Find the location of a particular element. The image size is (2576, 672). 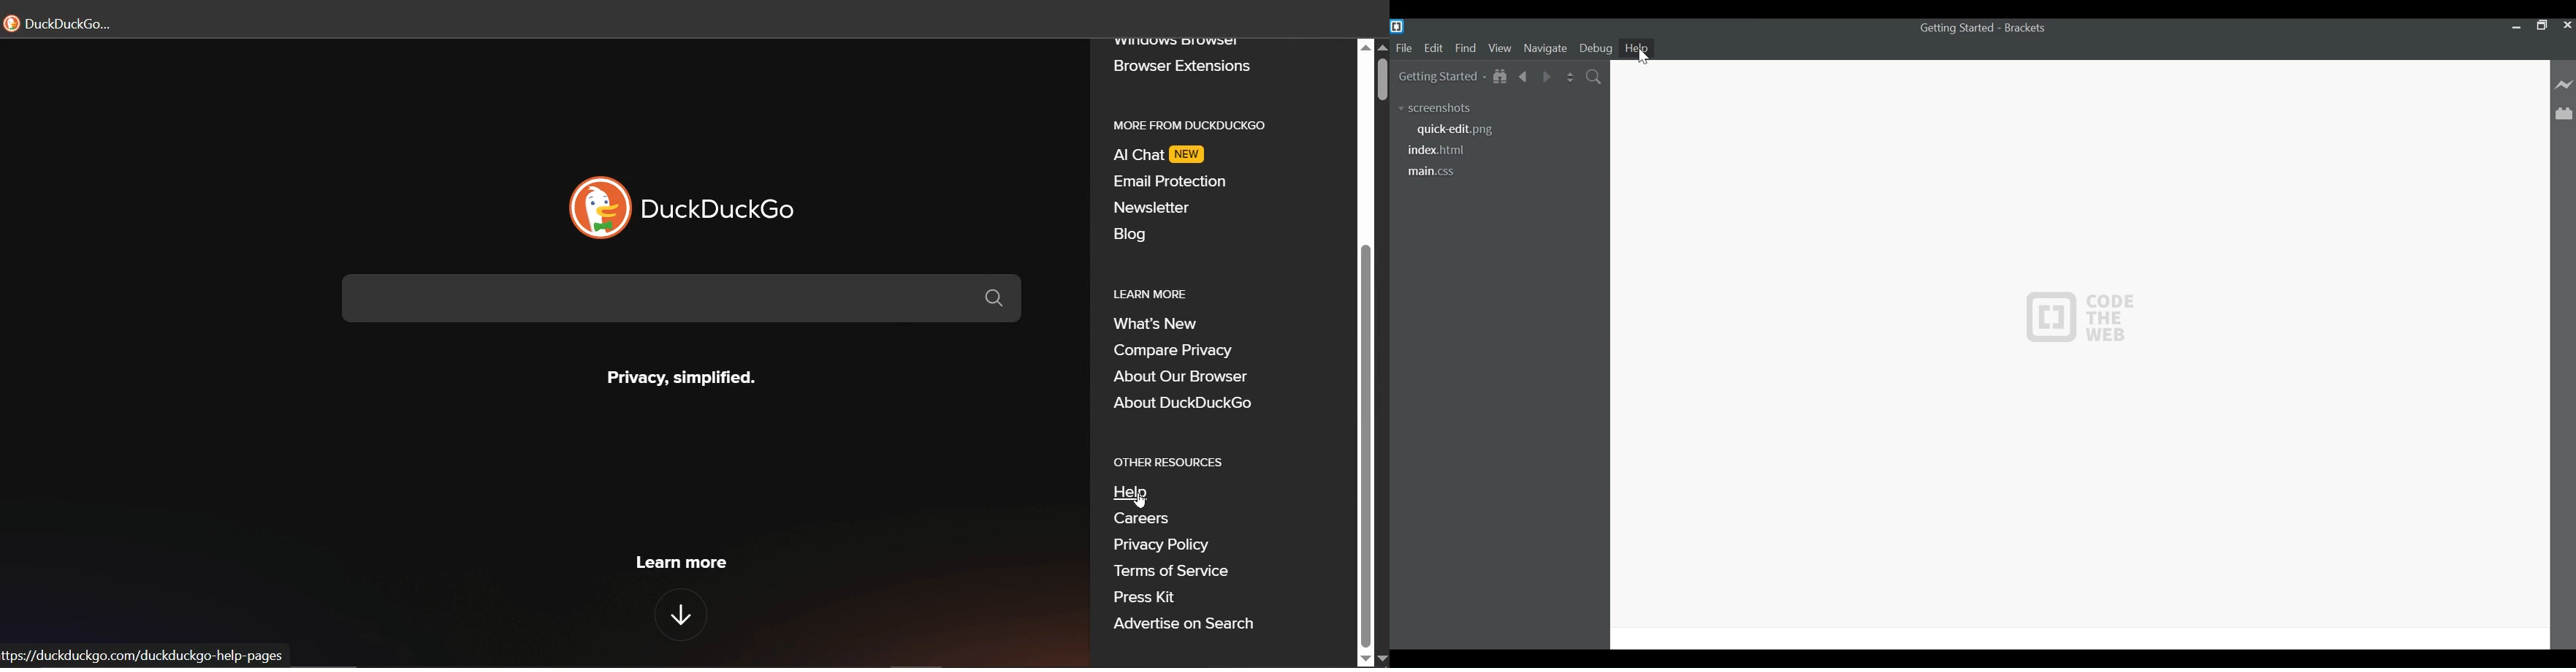

Split the Editor Vertically or Horizontally is located at coordinates (1569, 76).